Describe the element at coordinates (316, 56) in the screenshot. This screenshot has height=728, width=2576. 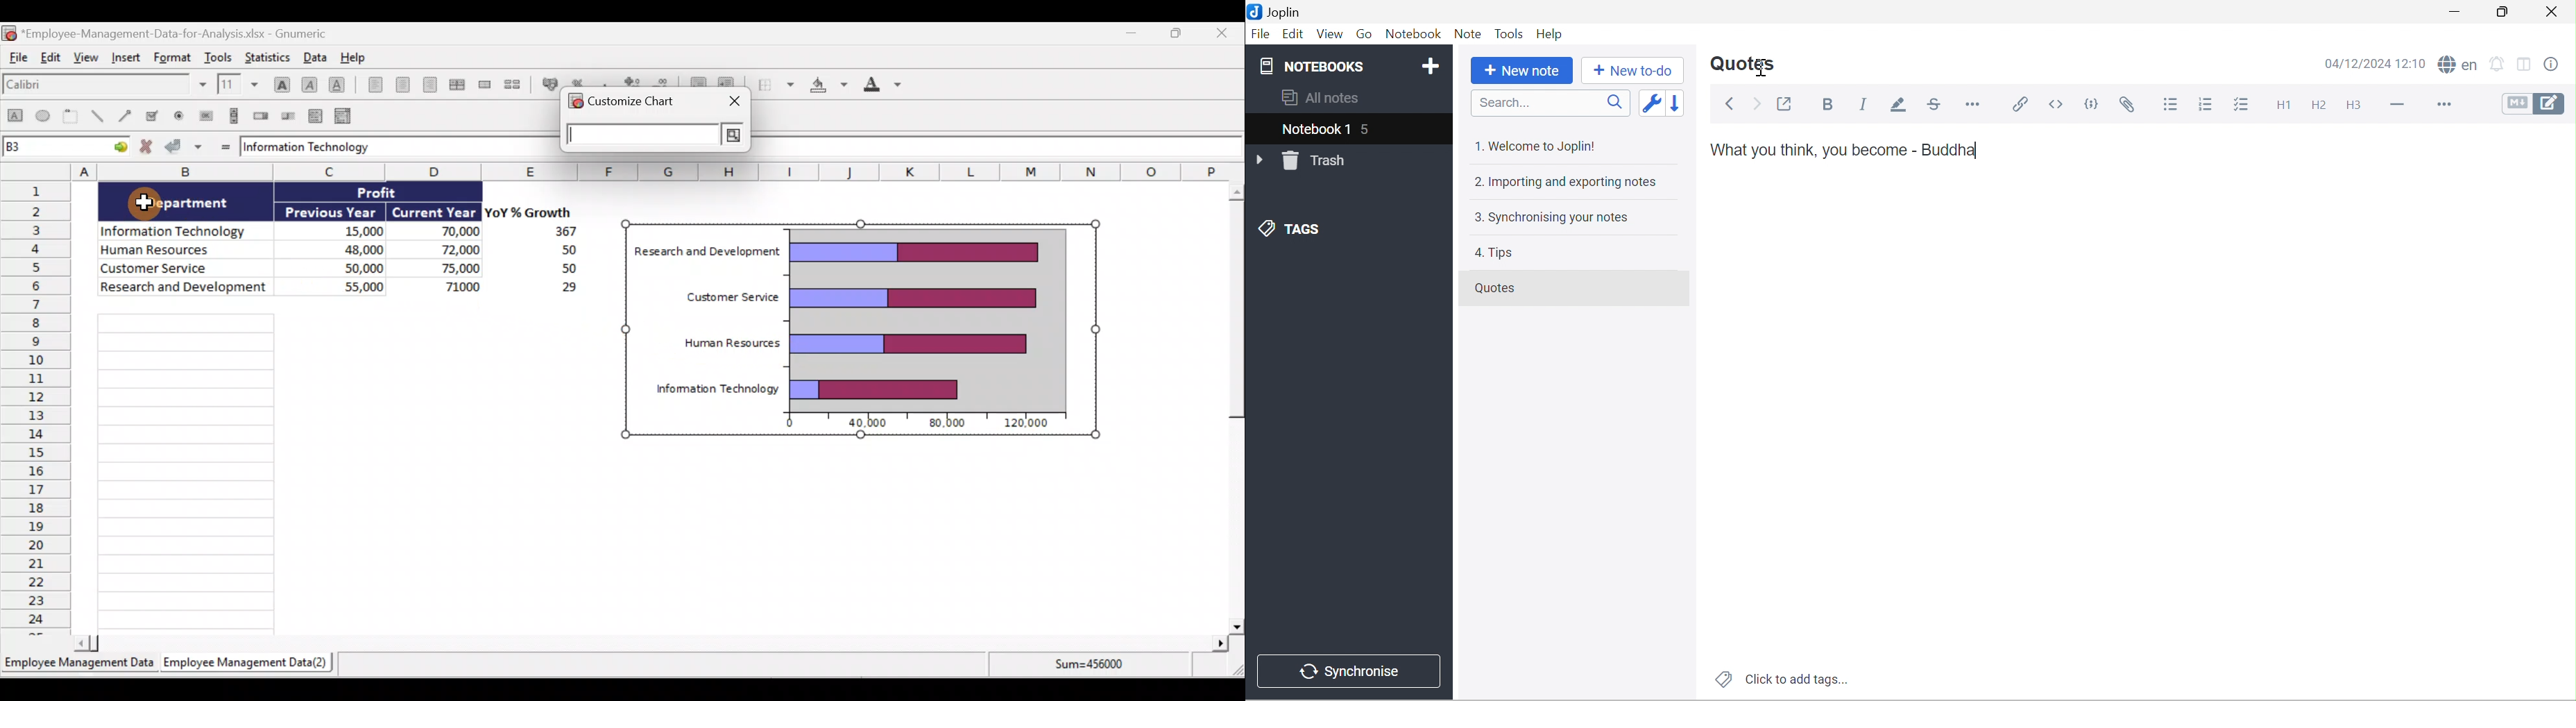
I see `Data` at that location.